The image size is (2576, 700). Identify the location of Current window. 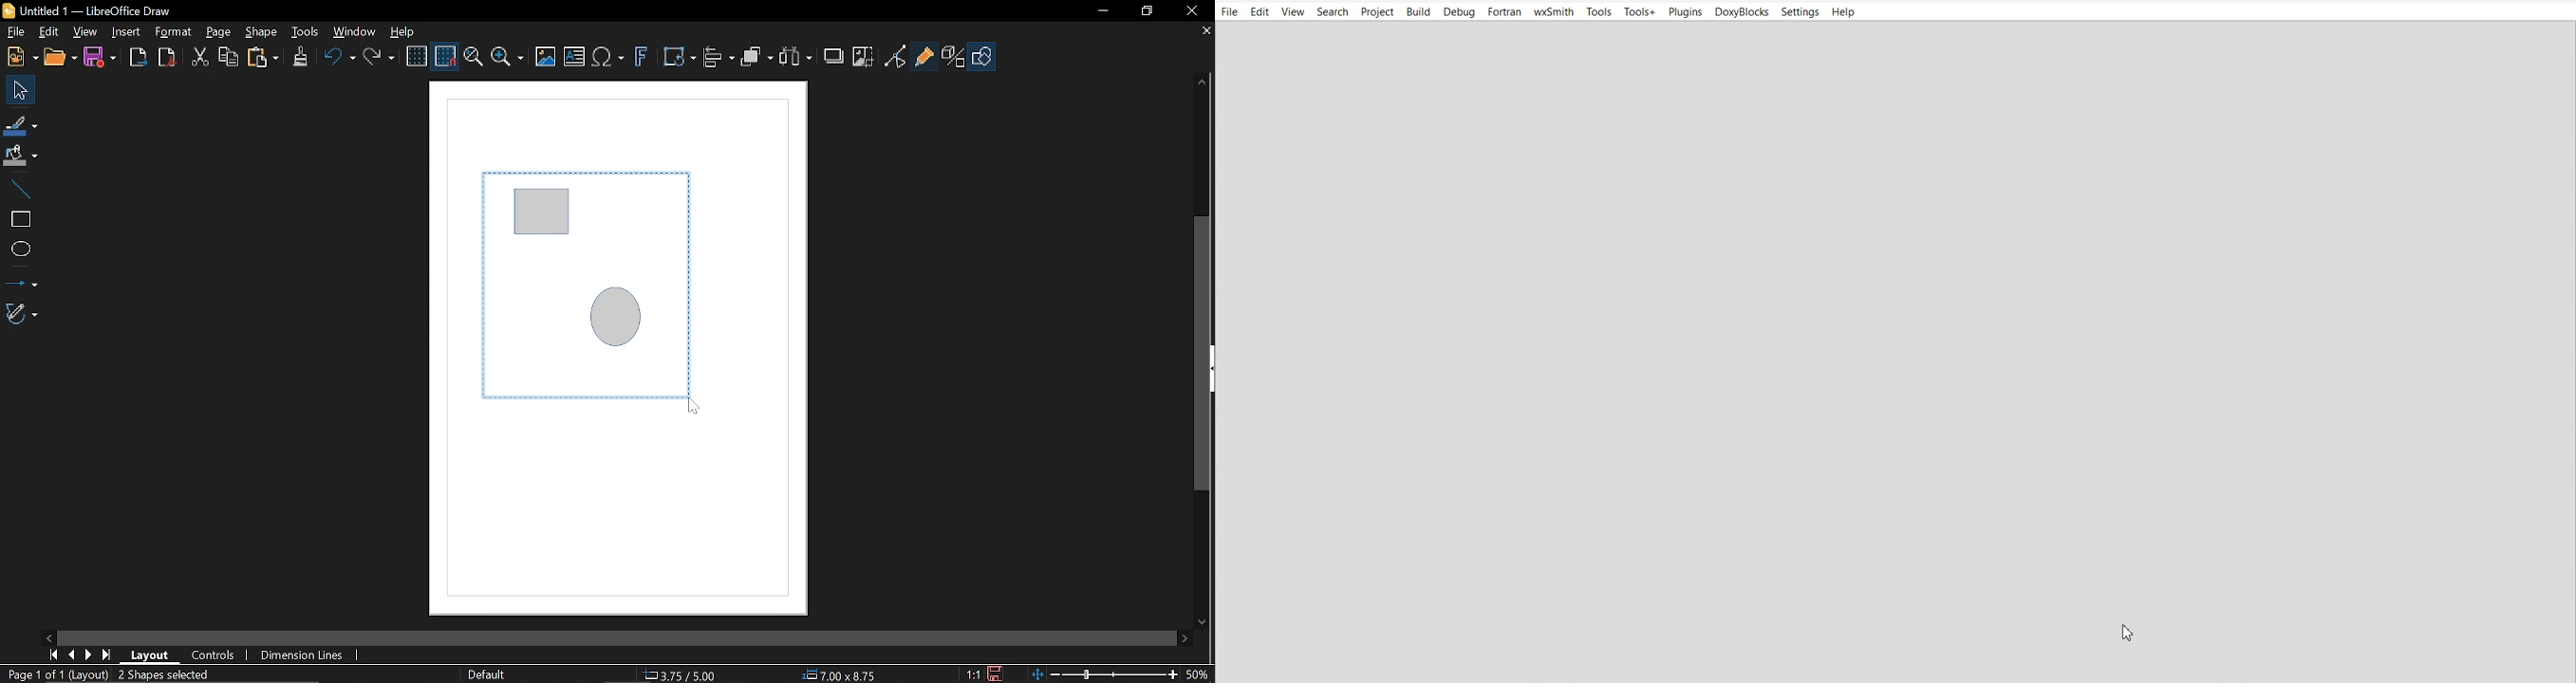
(95, 10).